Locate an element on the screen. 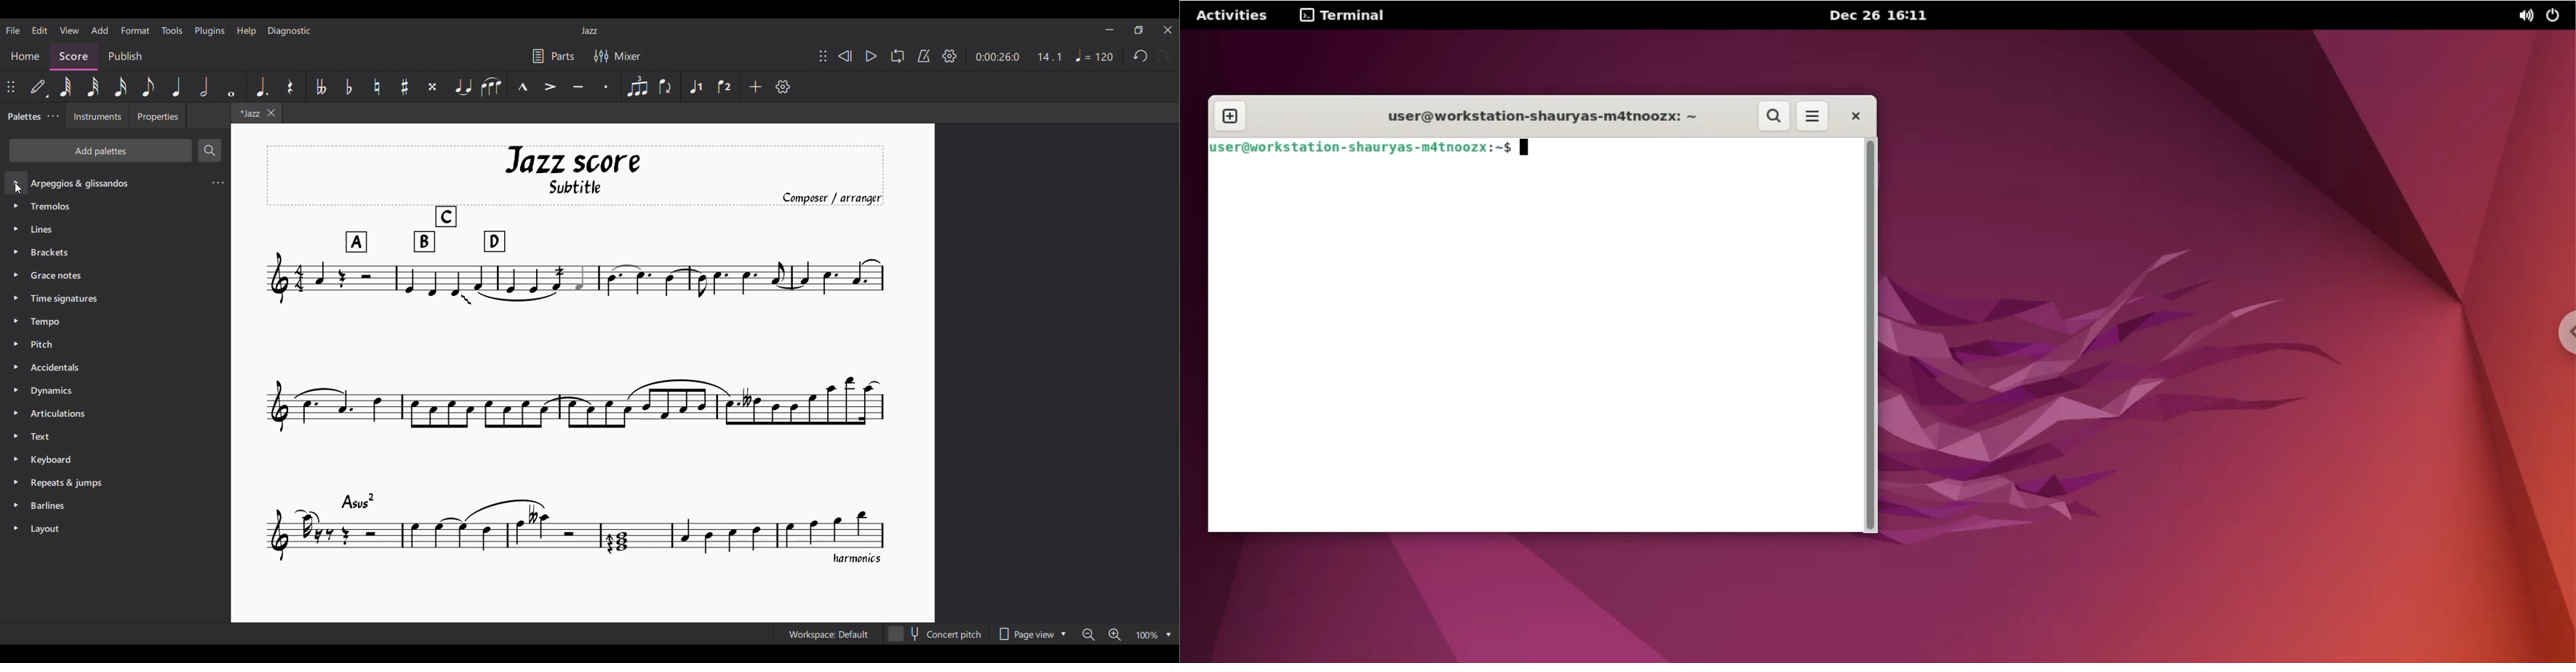 This screenshot has width=2576, height=672. Palette options is located at coordinates (84, 185).